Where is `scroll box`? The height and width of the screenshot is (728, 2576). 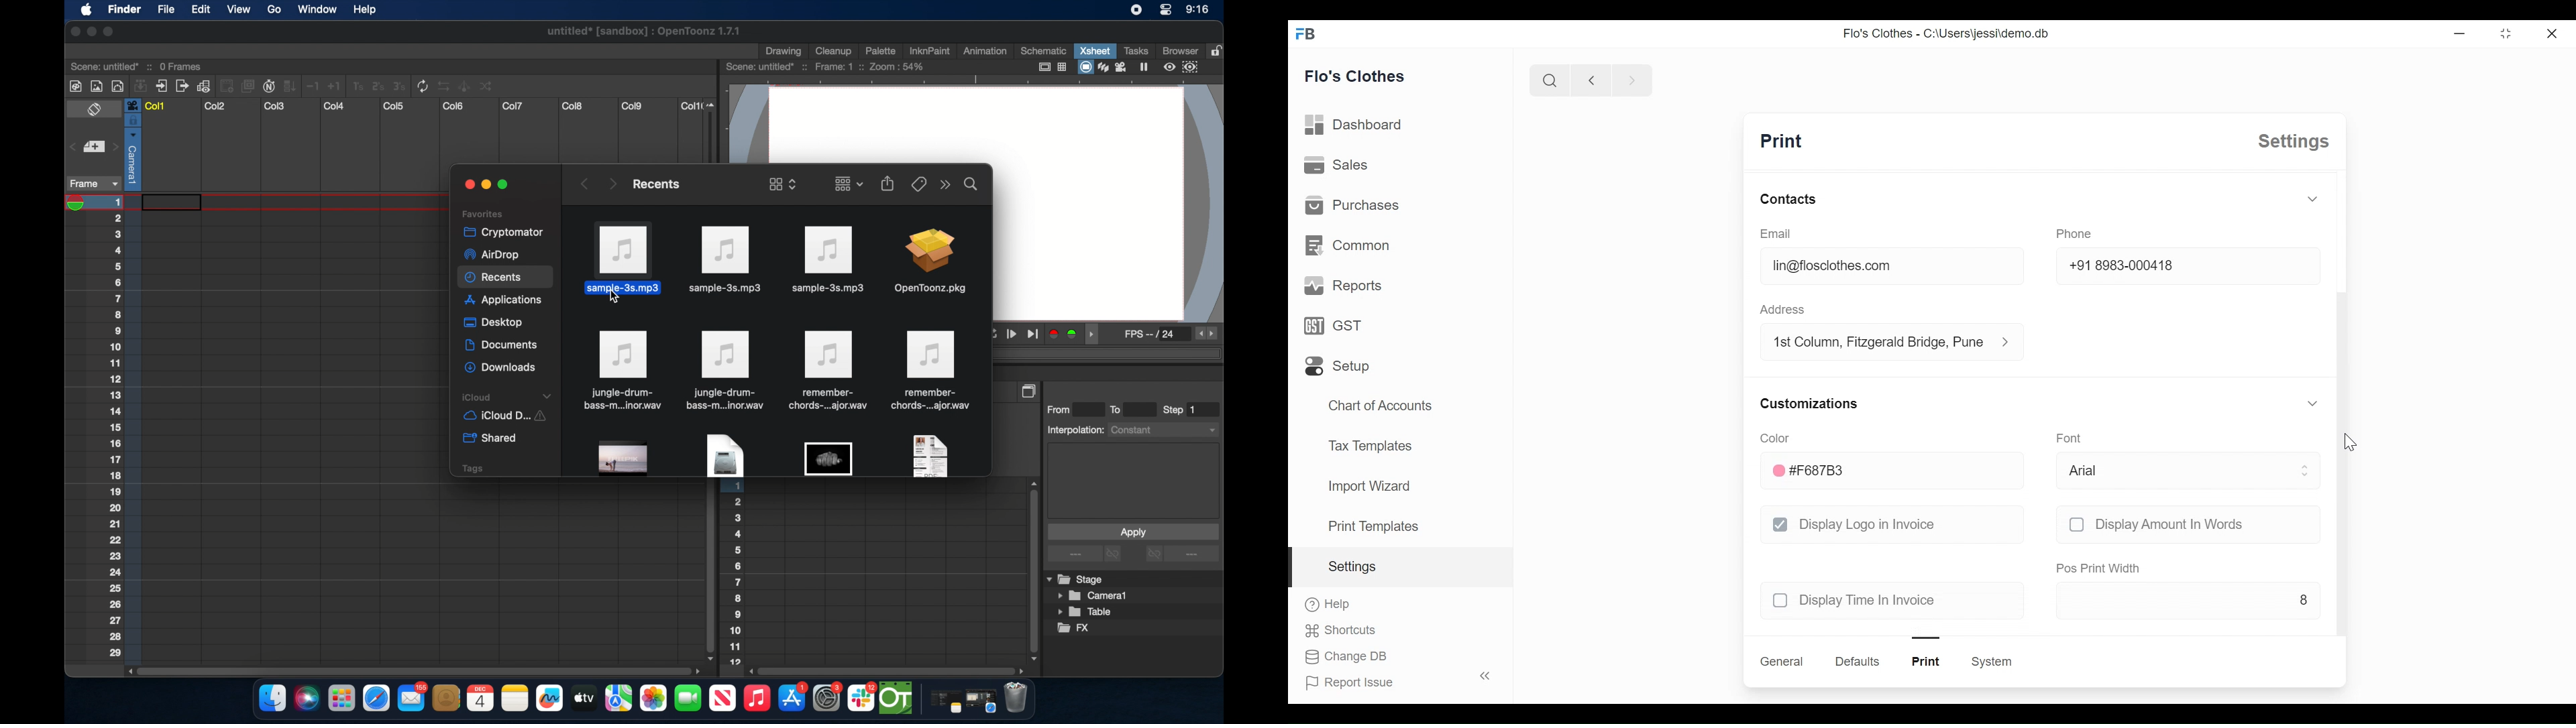
scroll box is located at coordinates (412, 670).